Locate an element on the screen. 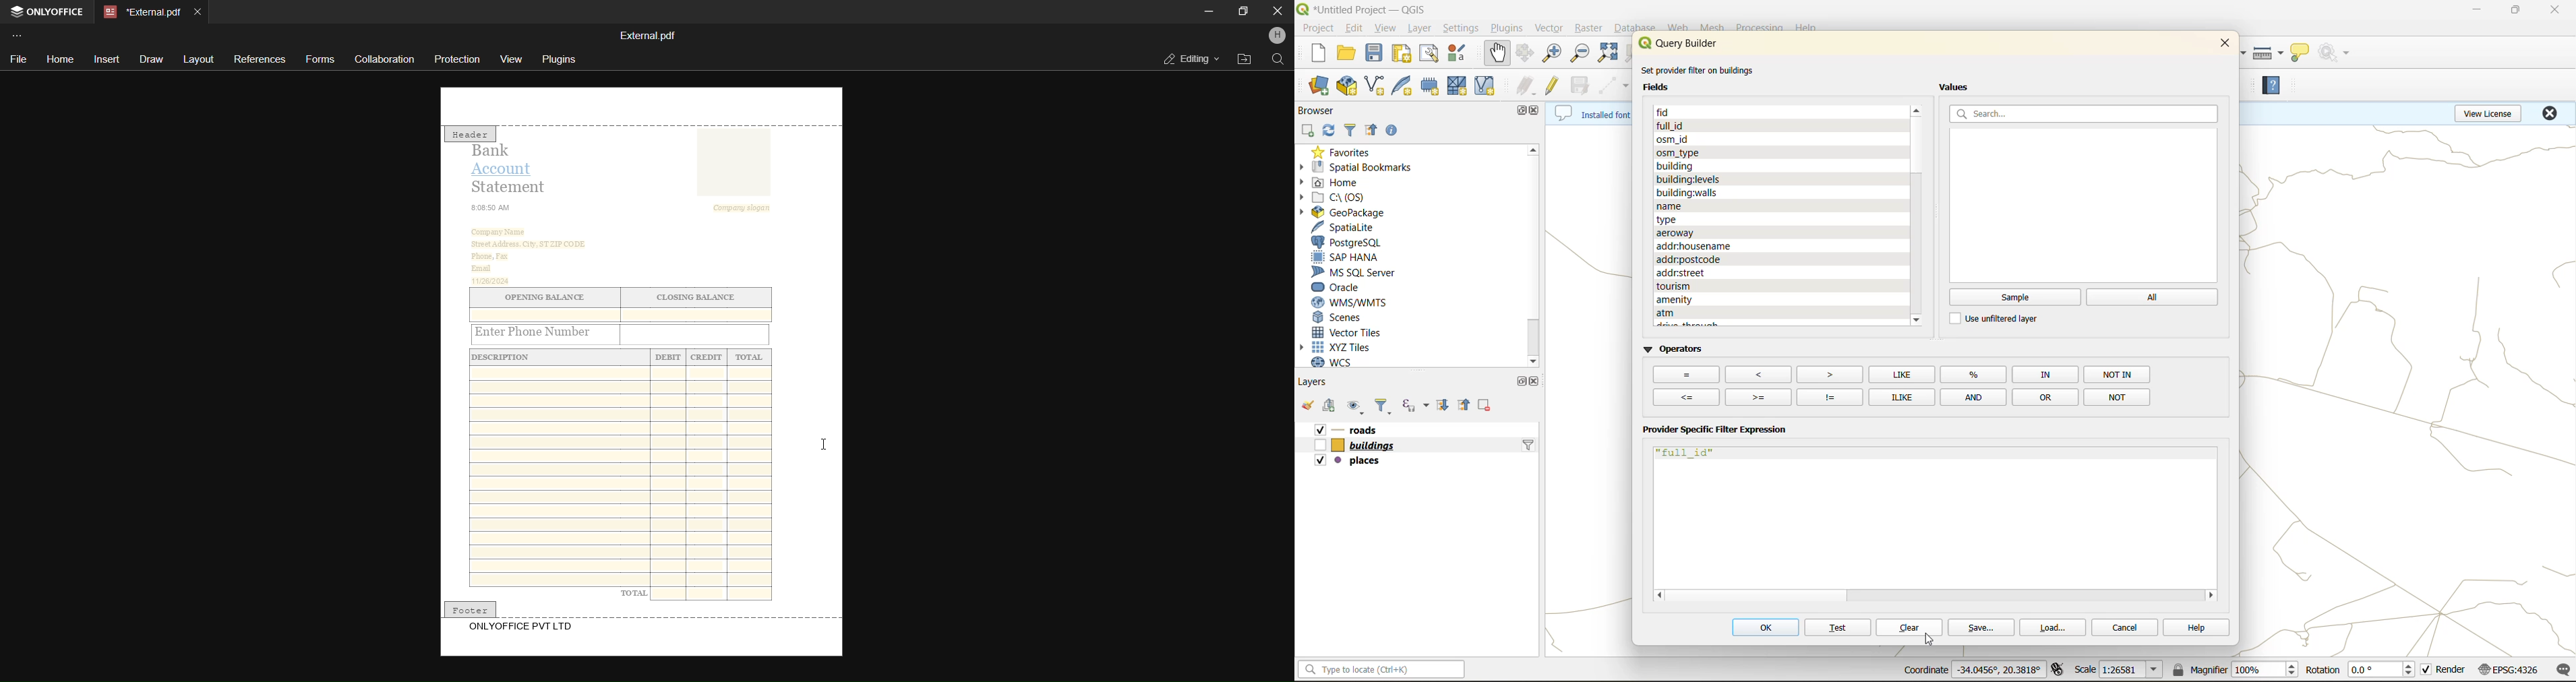  view license is located at coordinates (2487, 115).